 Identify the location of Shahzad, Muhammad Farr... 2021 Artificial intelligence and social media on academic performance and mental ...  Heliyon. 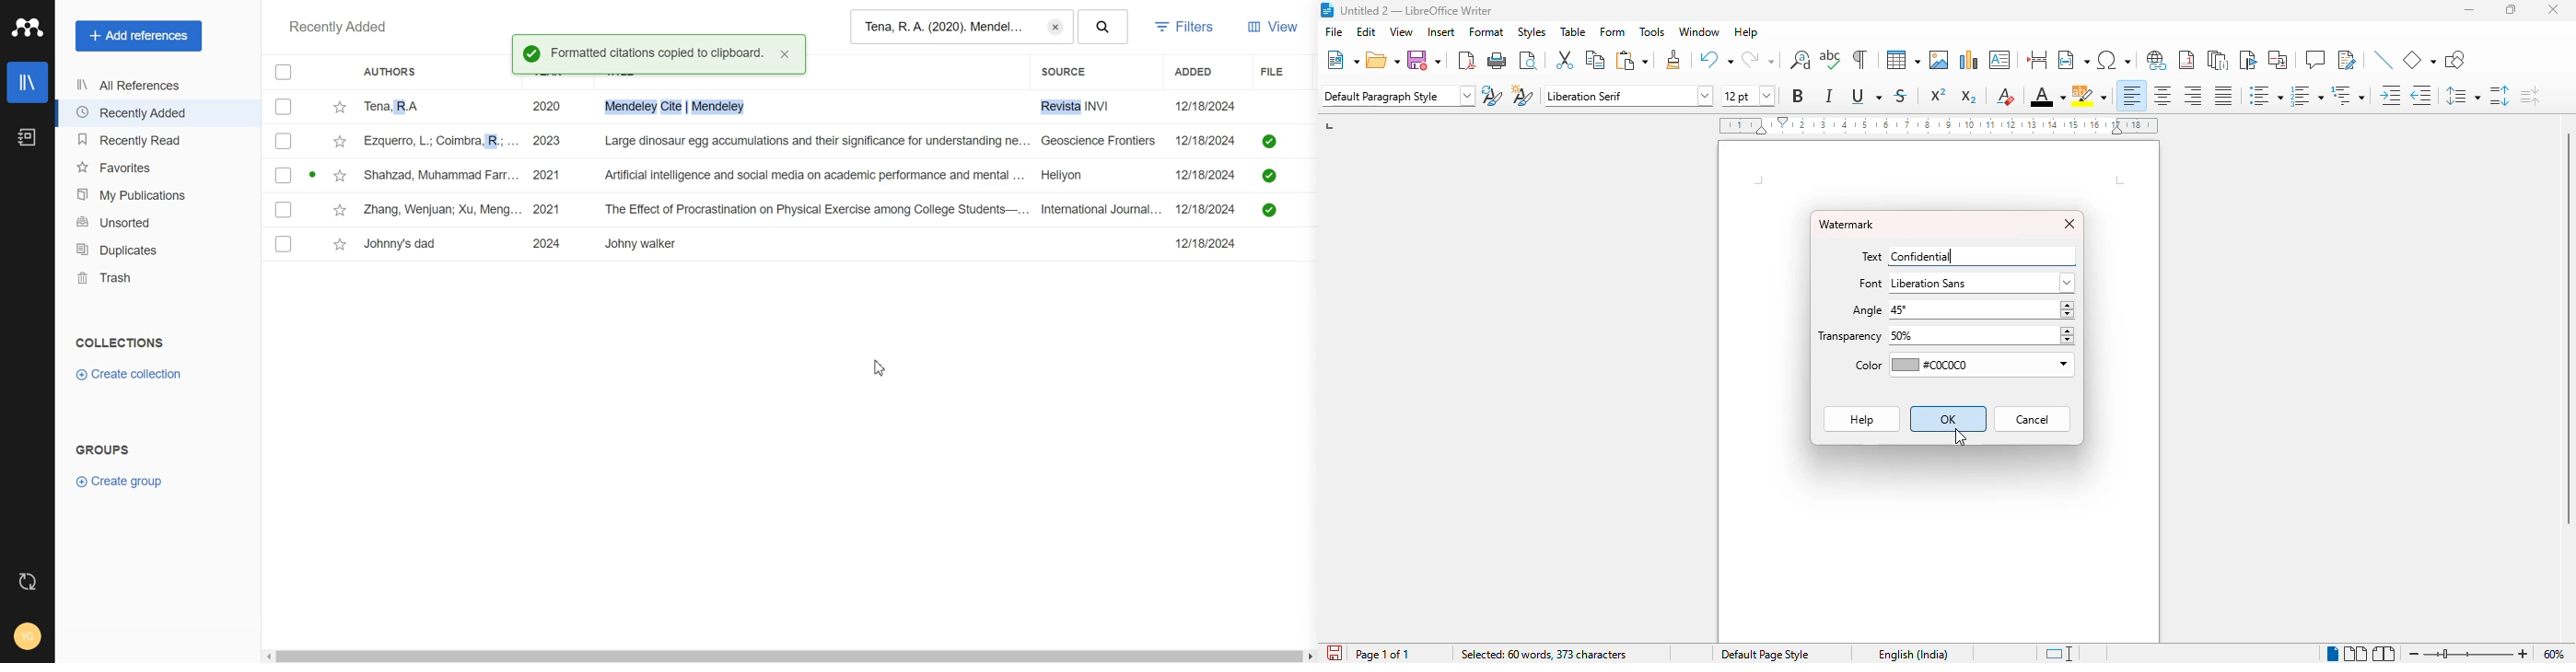
(761, 174).